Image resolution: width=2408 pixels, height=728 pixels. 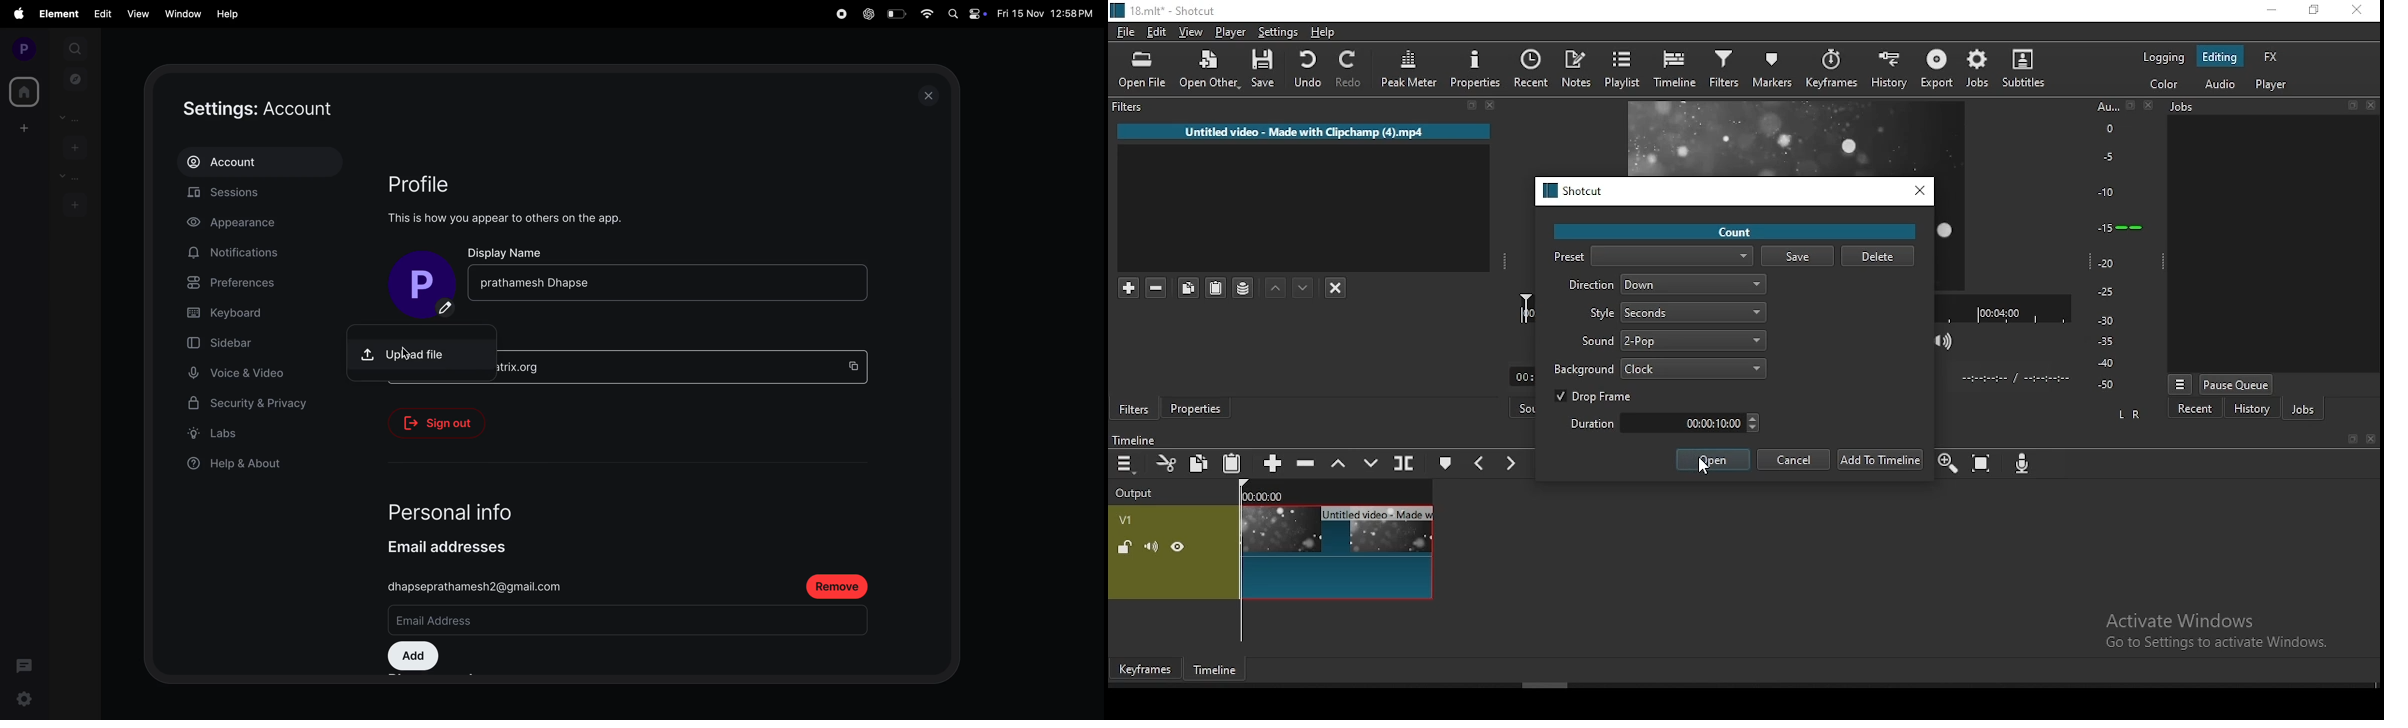 What do you see at coordinates (136, 14) in the screenshot?
I see `view` at bounding box center [136, 14].